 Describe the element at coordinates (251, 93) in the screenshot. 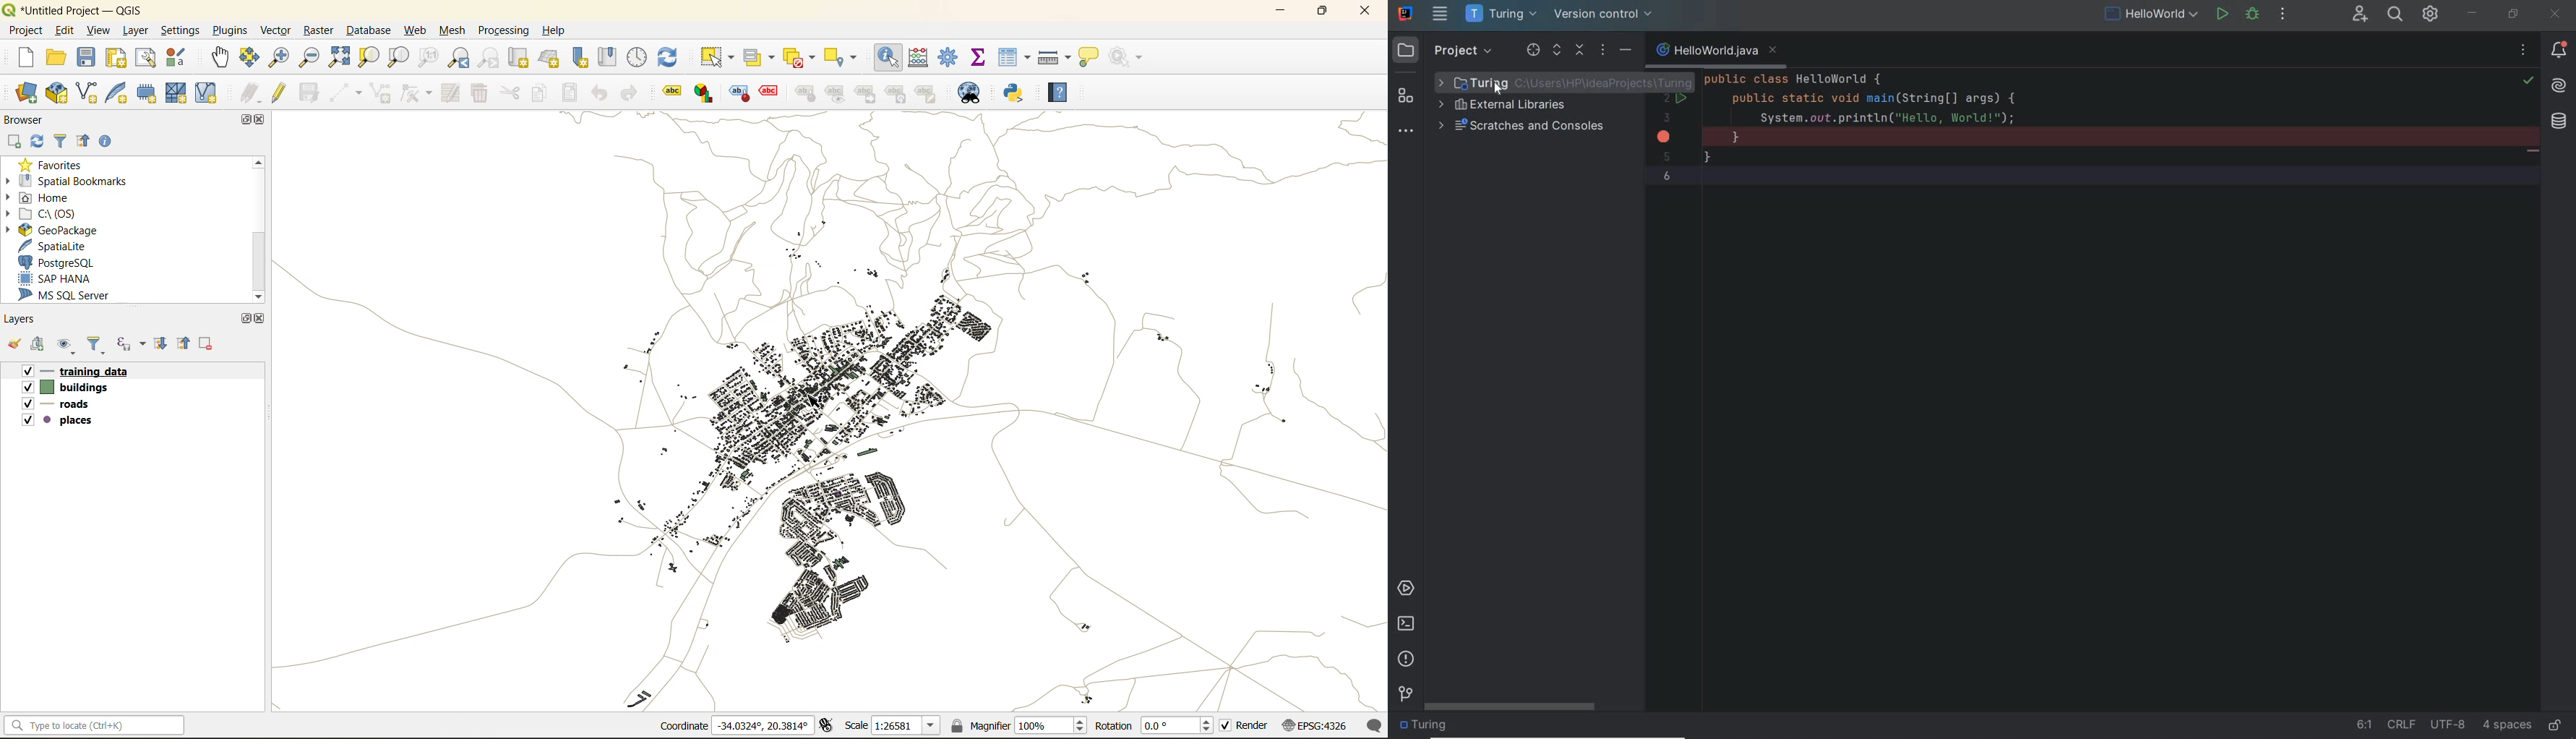

I see `edits` at that location.